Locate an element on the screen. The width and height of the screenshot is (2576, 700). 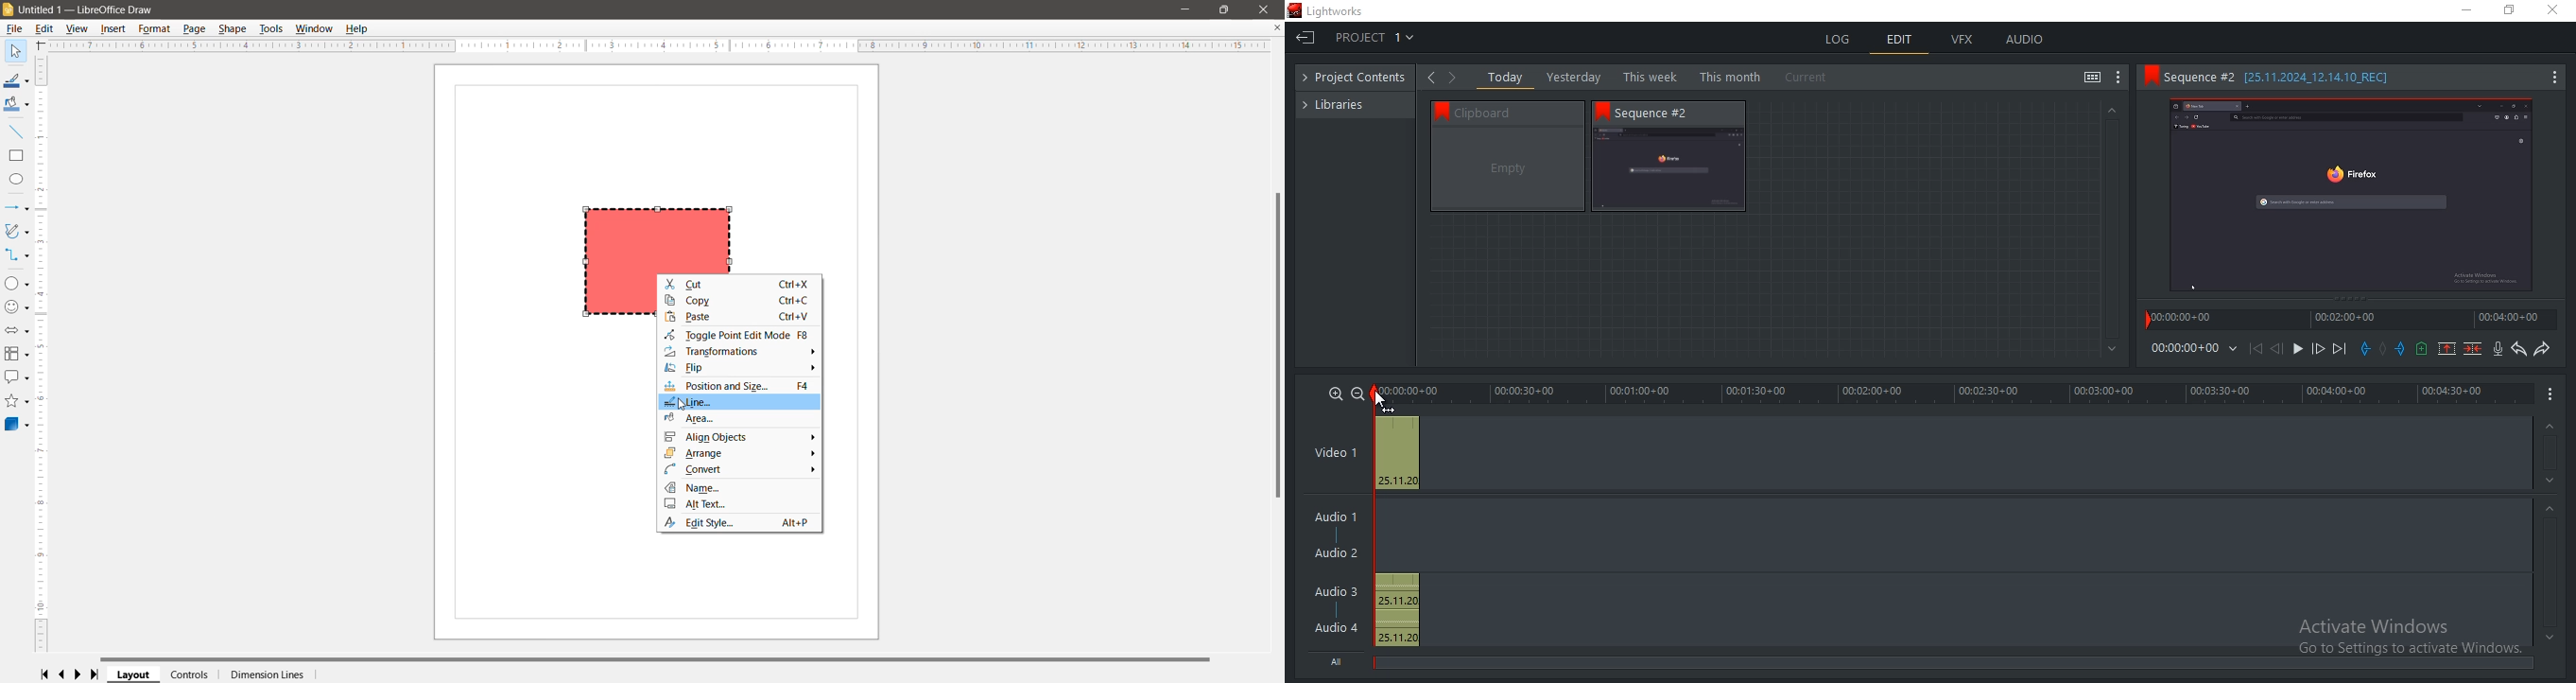
Drop down arrow is located at coordinates (2233, 349).